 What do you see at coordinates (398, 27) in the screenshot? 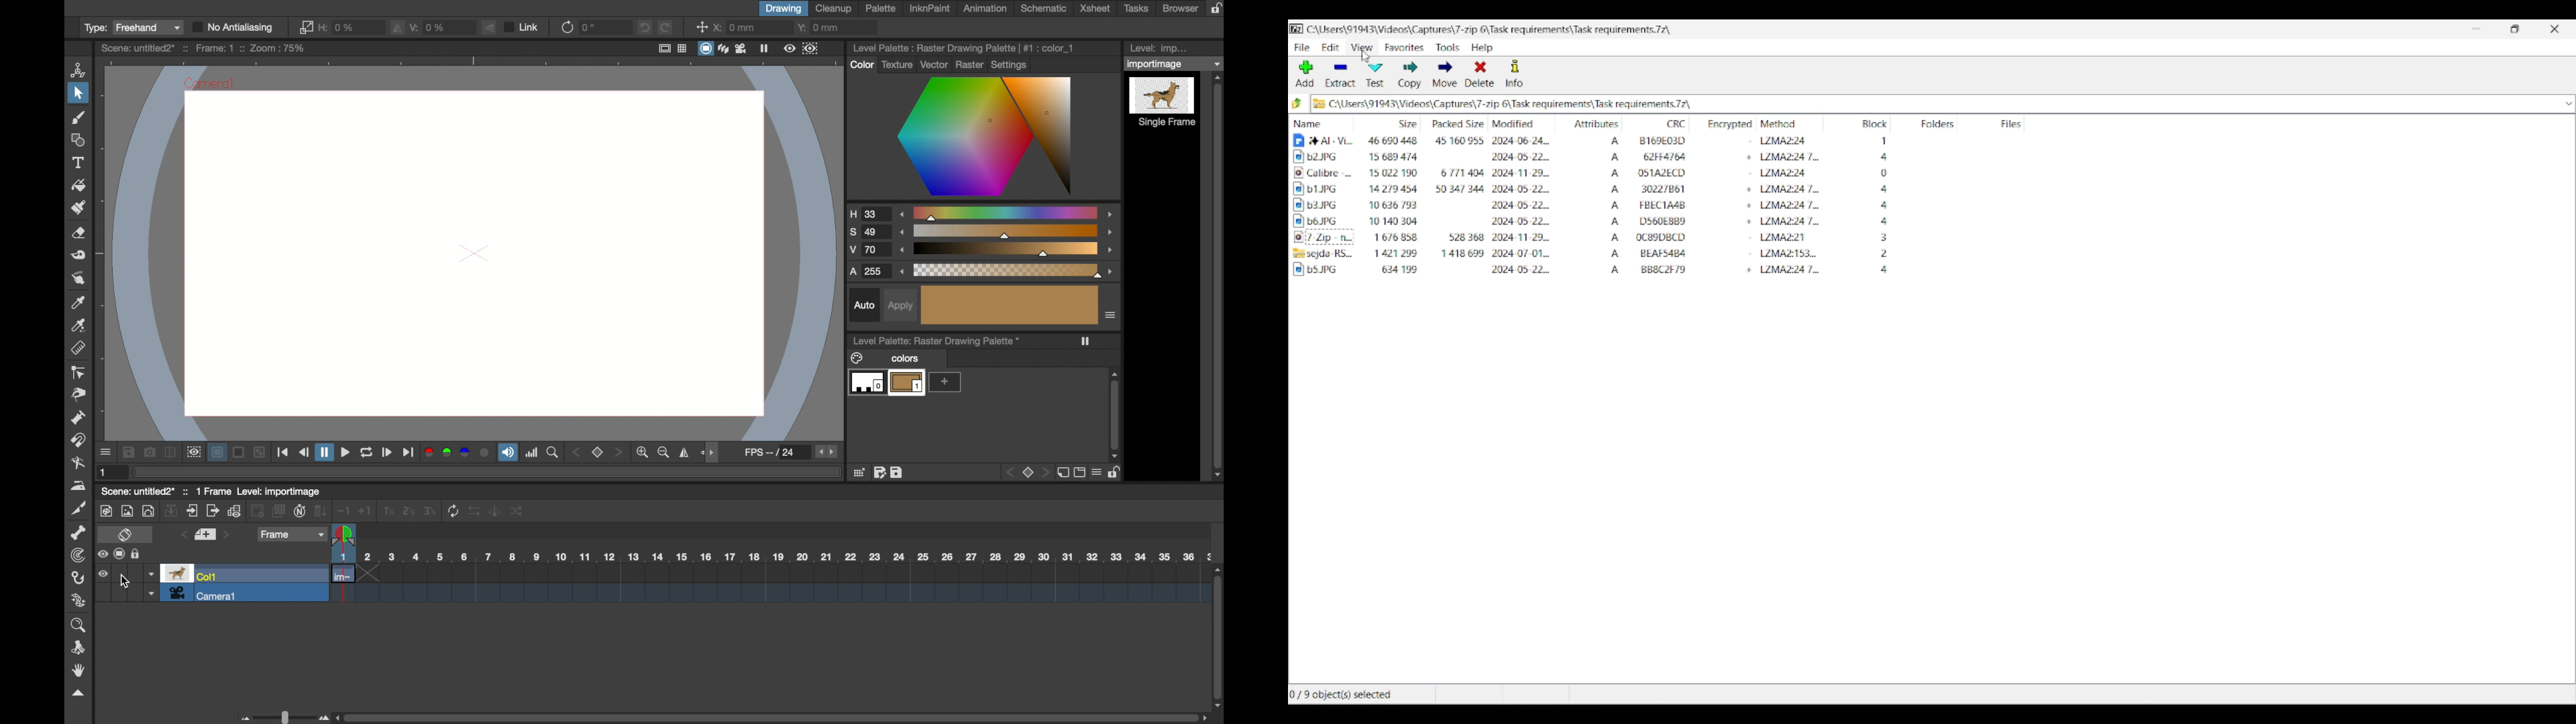
I see `flip horizontally` at bounding box center [398, 27].